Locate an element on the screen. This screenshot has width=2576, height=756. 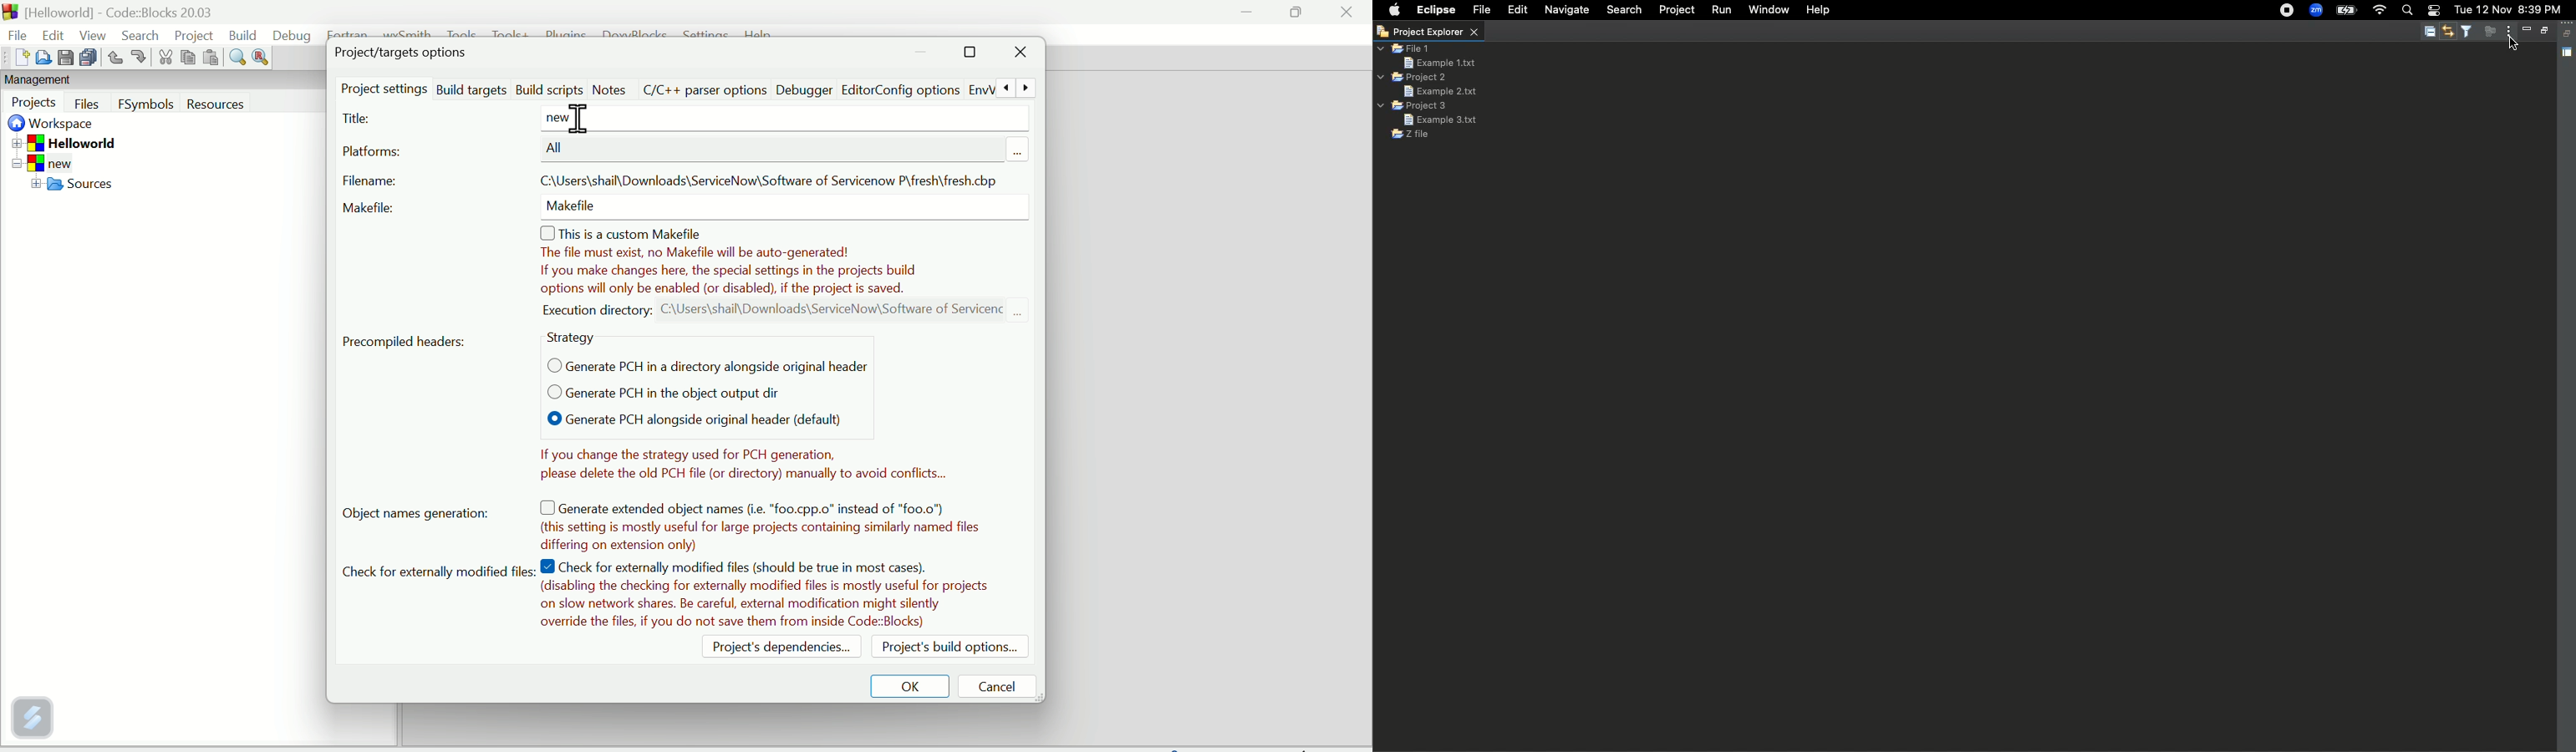
New is located at coordinates (16, 59).